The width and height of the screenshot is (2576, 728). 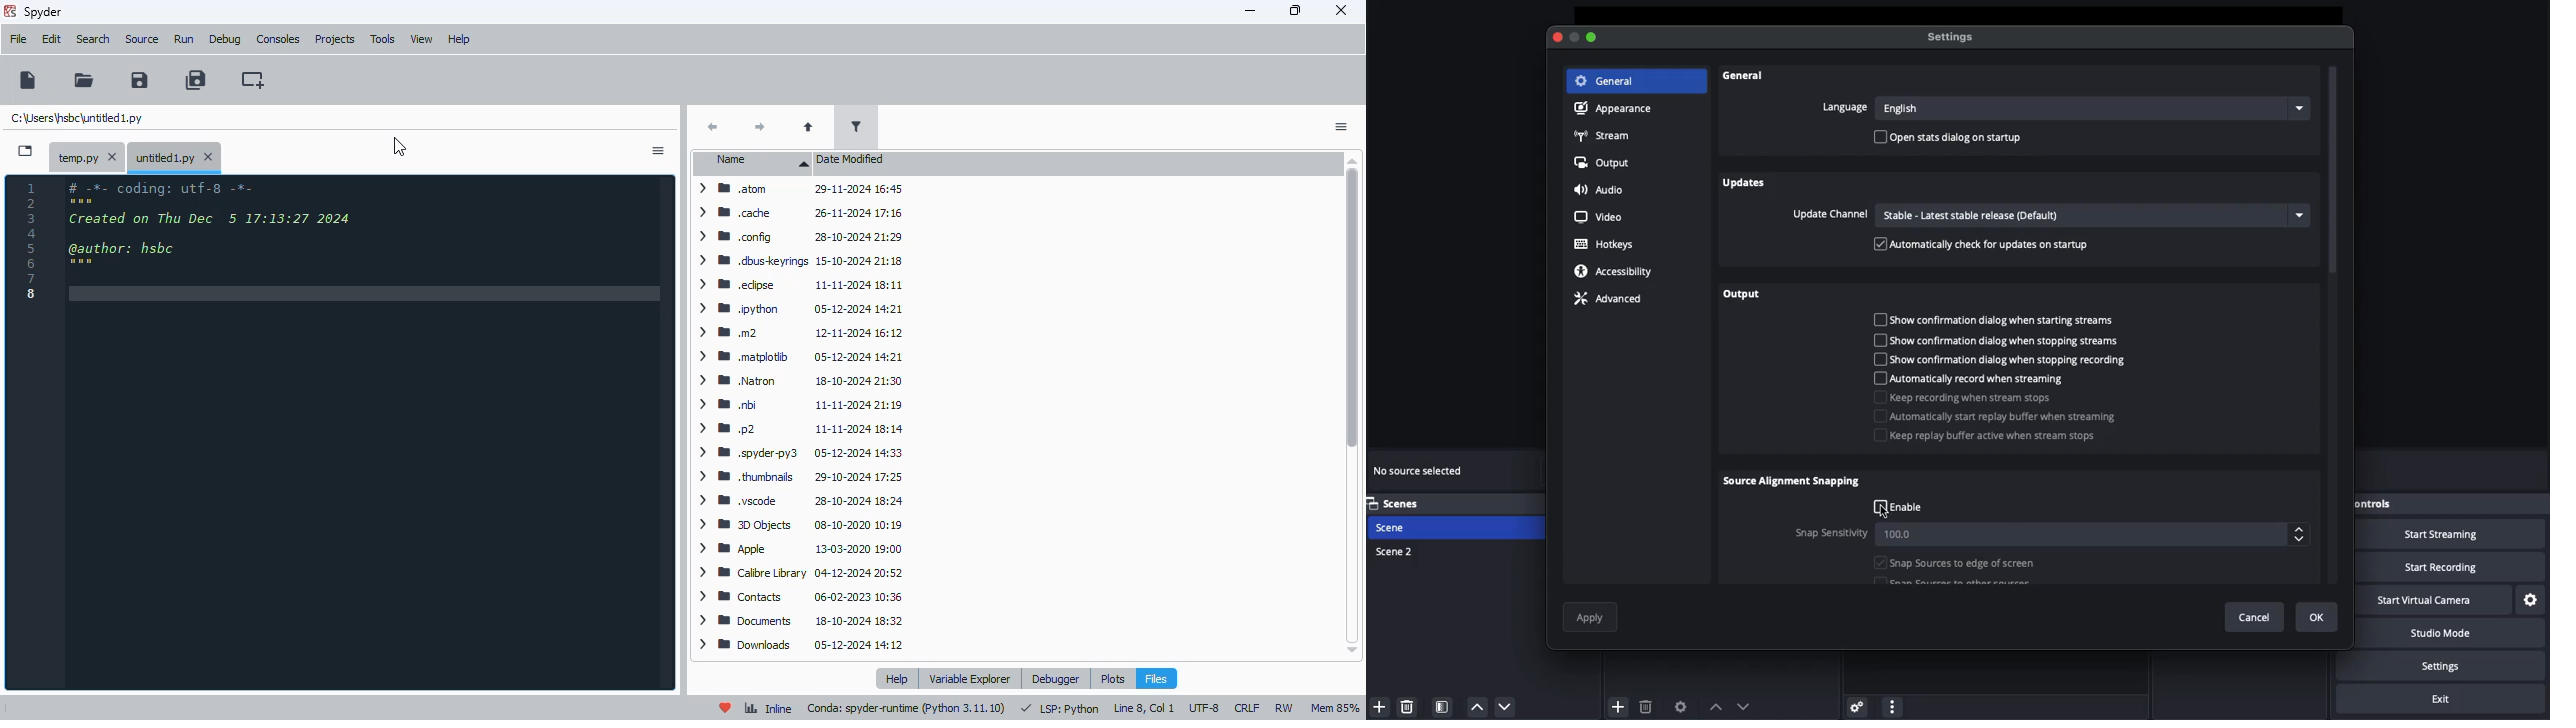 What do you see at coordinates (2005, 427) in the screenshot?
I see `Bugger` at bounding box center [2005, 427].